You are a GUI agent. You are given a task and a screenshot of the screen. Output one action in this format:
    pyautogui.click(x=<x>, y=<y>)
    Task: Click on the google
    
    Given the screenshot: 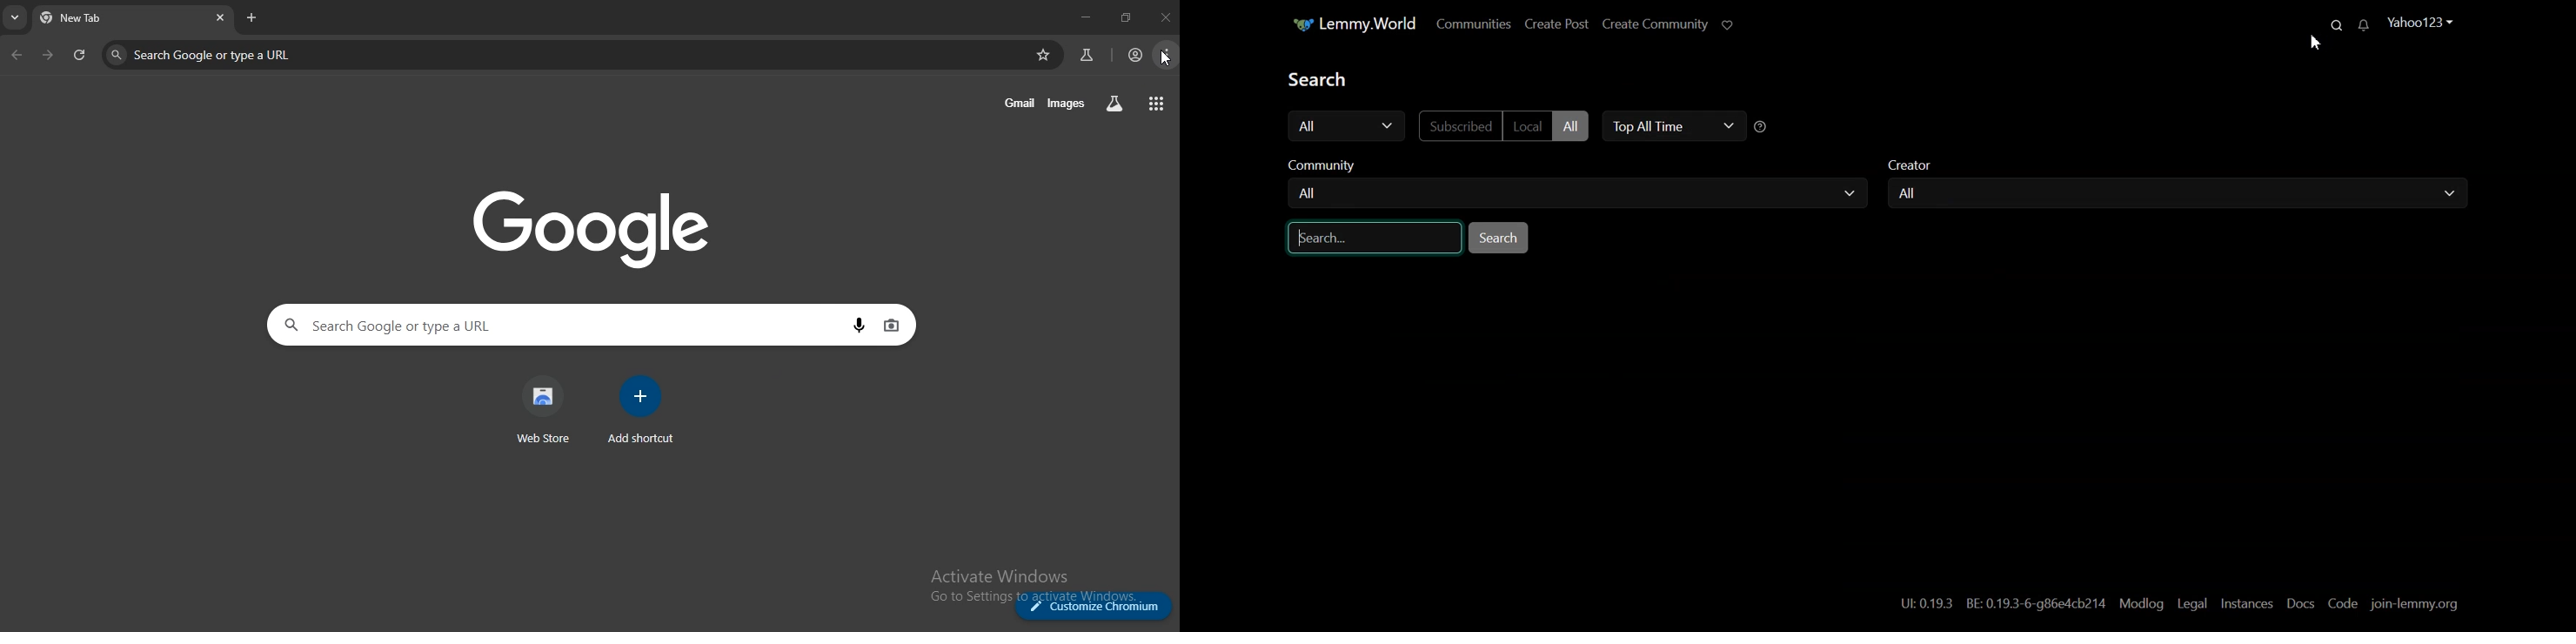 What is the action you would take?
    pyautogui.click(x=602, y=227)
    